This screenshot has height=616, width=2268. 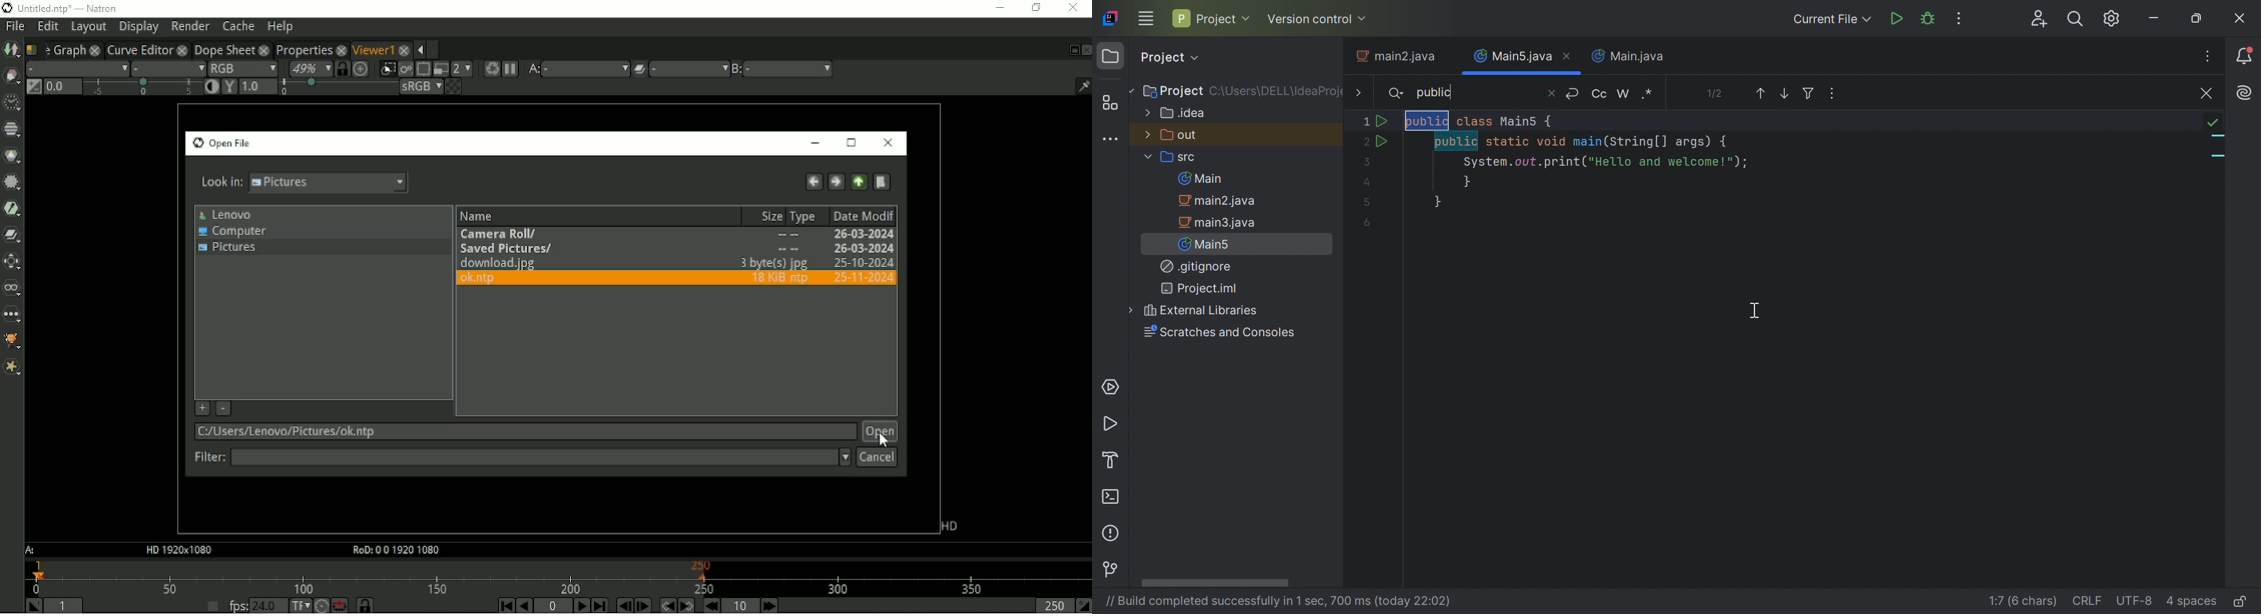 What do you see at coordinates (2136, 601) in the screenshot?
I see `file encoding: UTF-8` at bounding box center [2136, 601].